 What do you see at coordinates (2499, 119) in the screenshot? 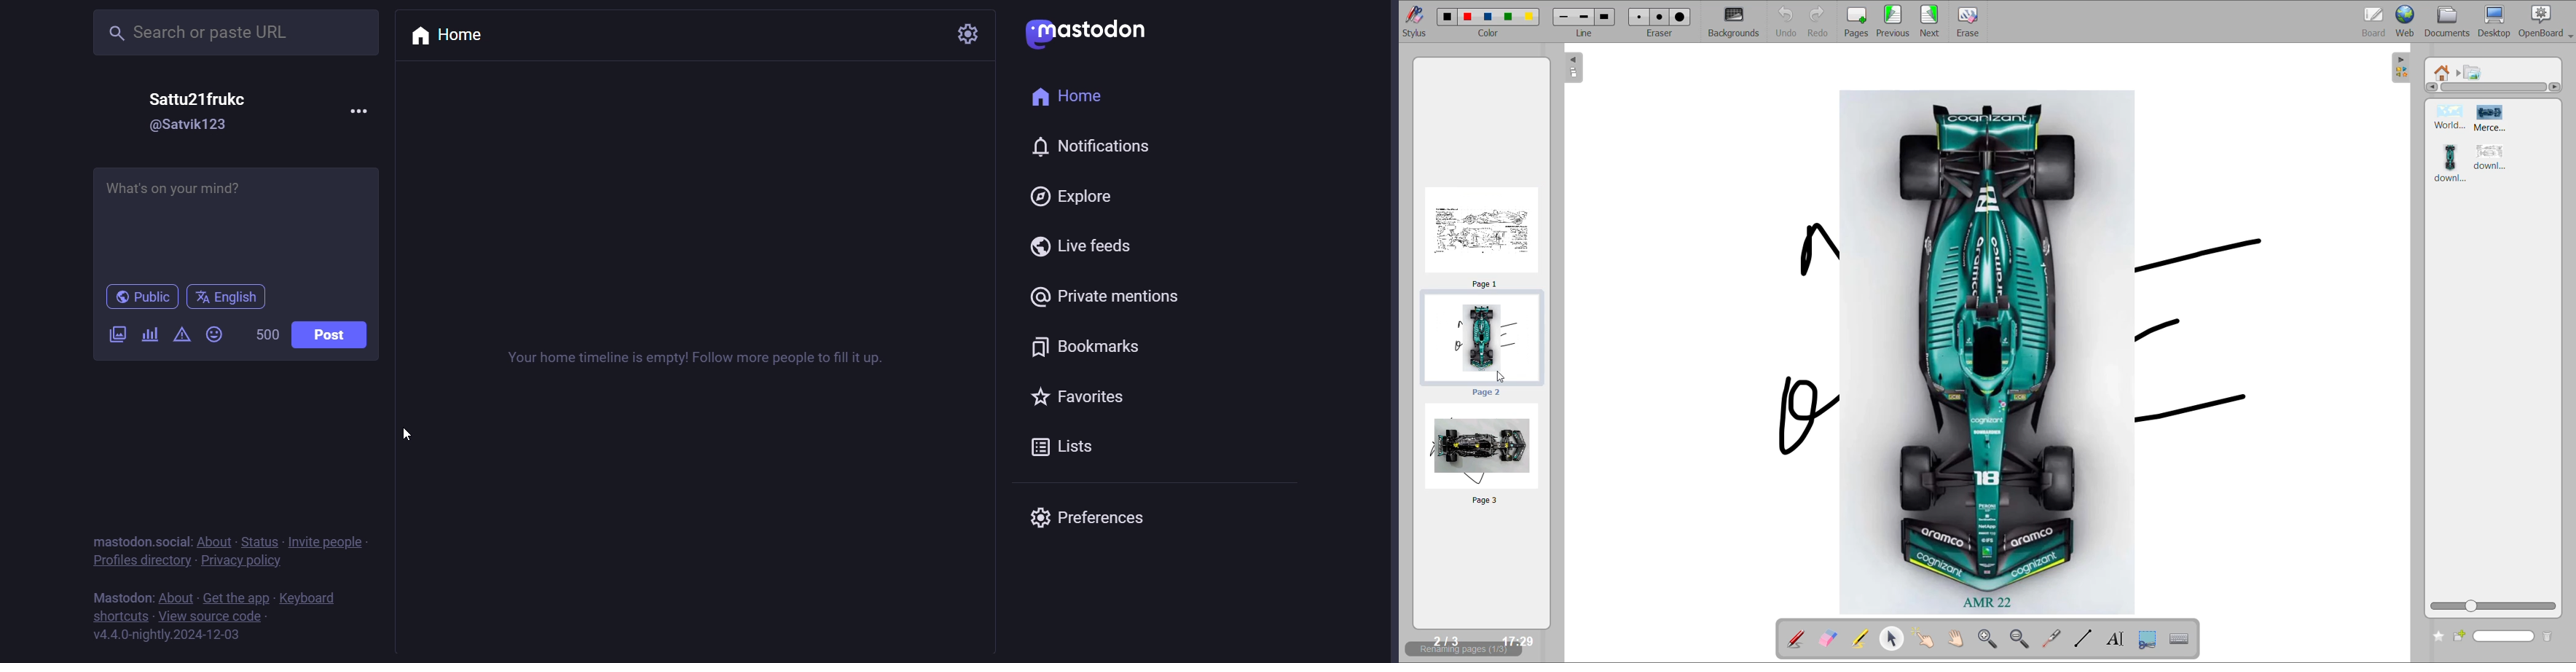
I see `image 2` at bounding box center [2499, 119].